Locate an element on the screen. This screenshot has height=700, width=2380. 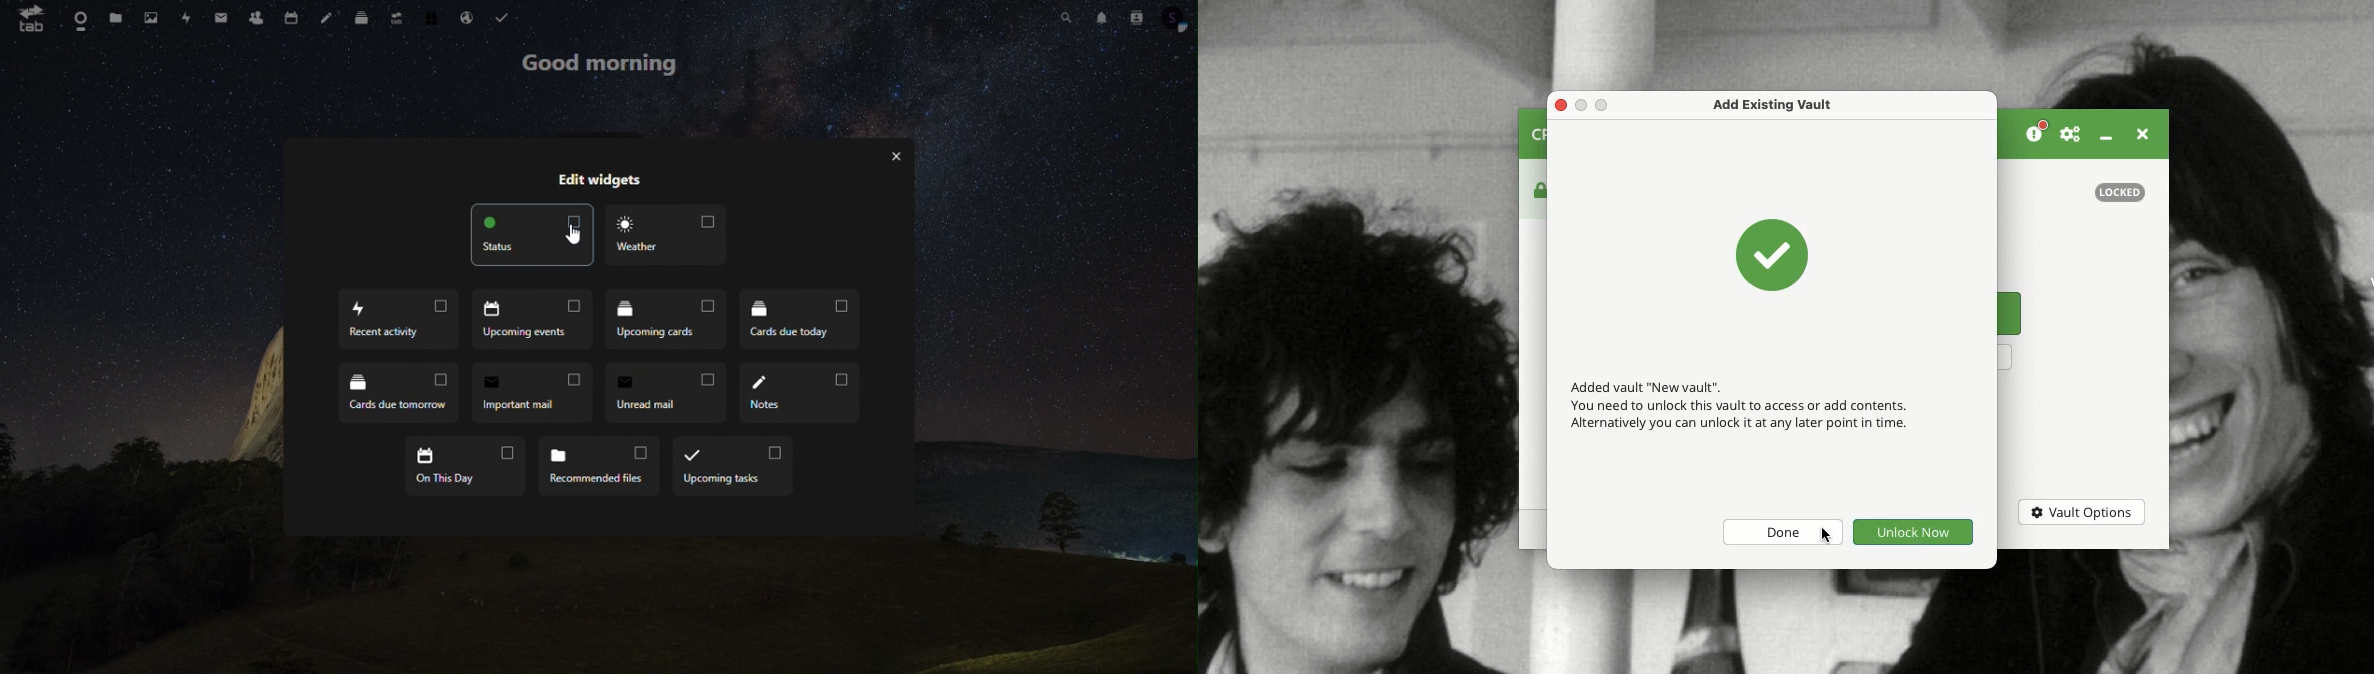
on this day is located at coordinates (464, 466).